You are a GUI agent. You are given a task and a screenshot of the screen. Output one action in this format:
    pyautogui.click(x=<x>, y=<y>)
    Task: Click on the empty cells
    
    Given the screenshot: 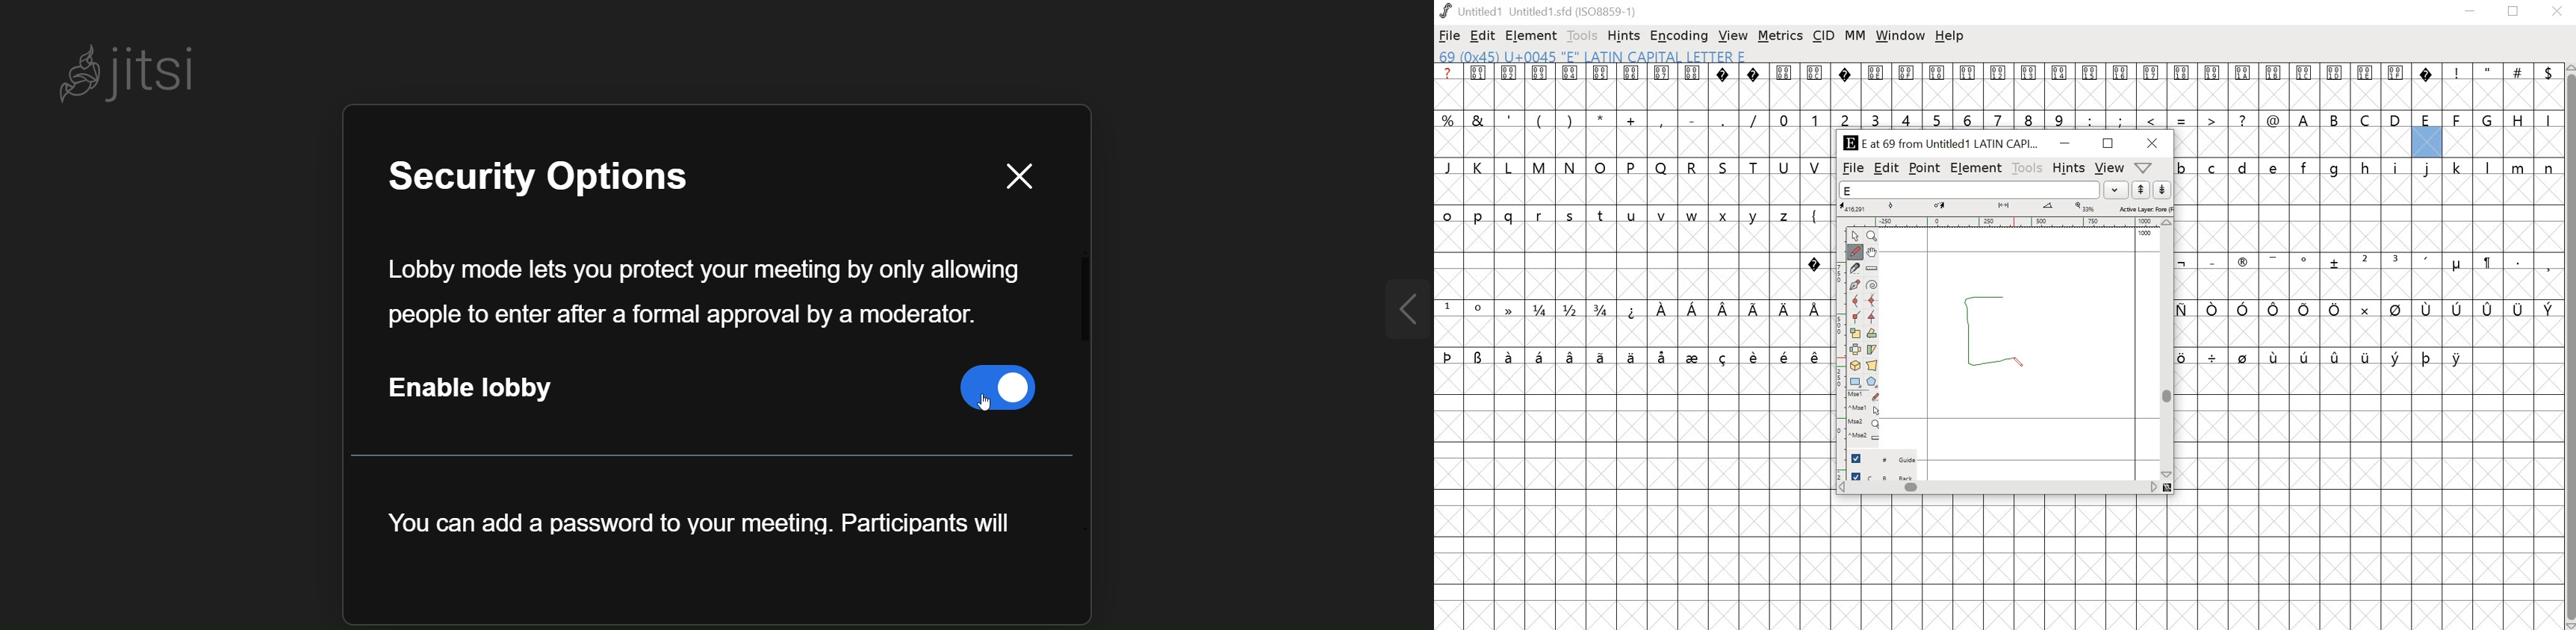 What is the action you would take?
    pyautogui.click(x=1995, y=95)
    